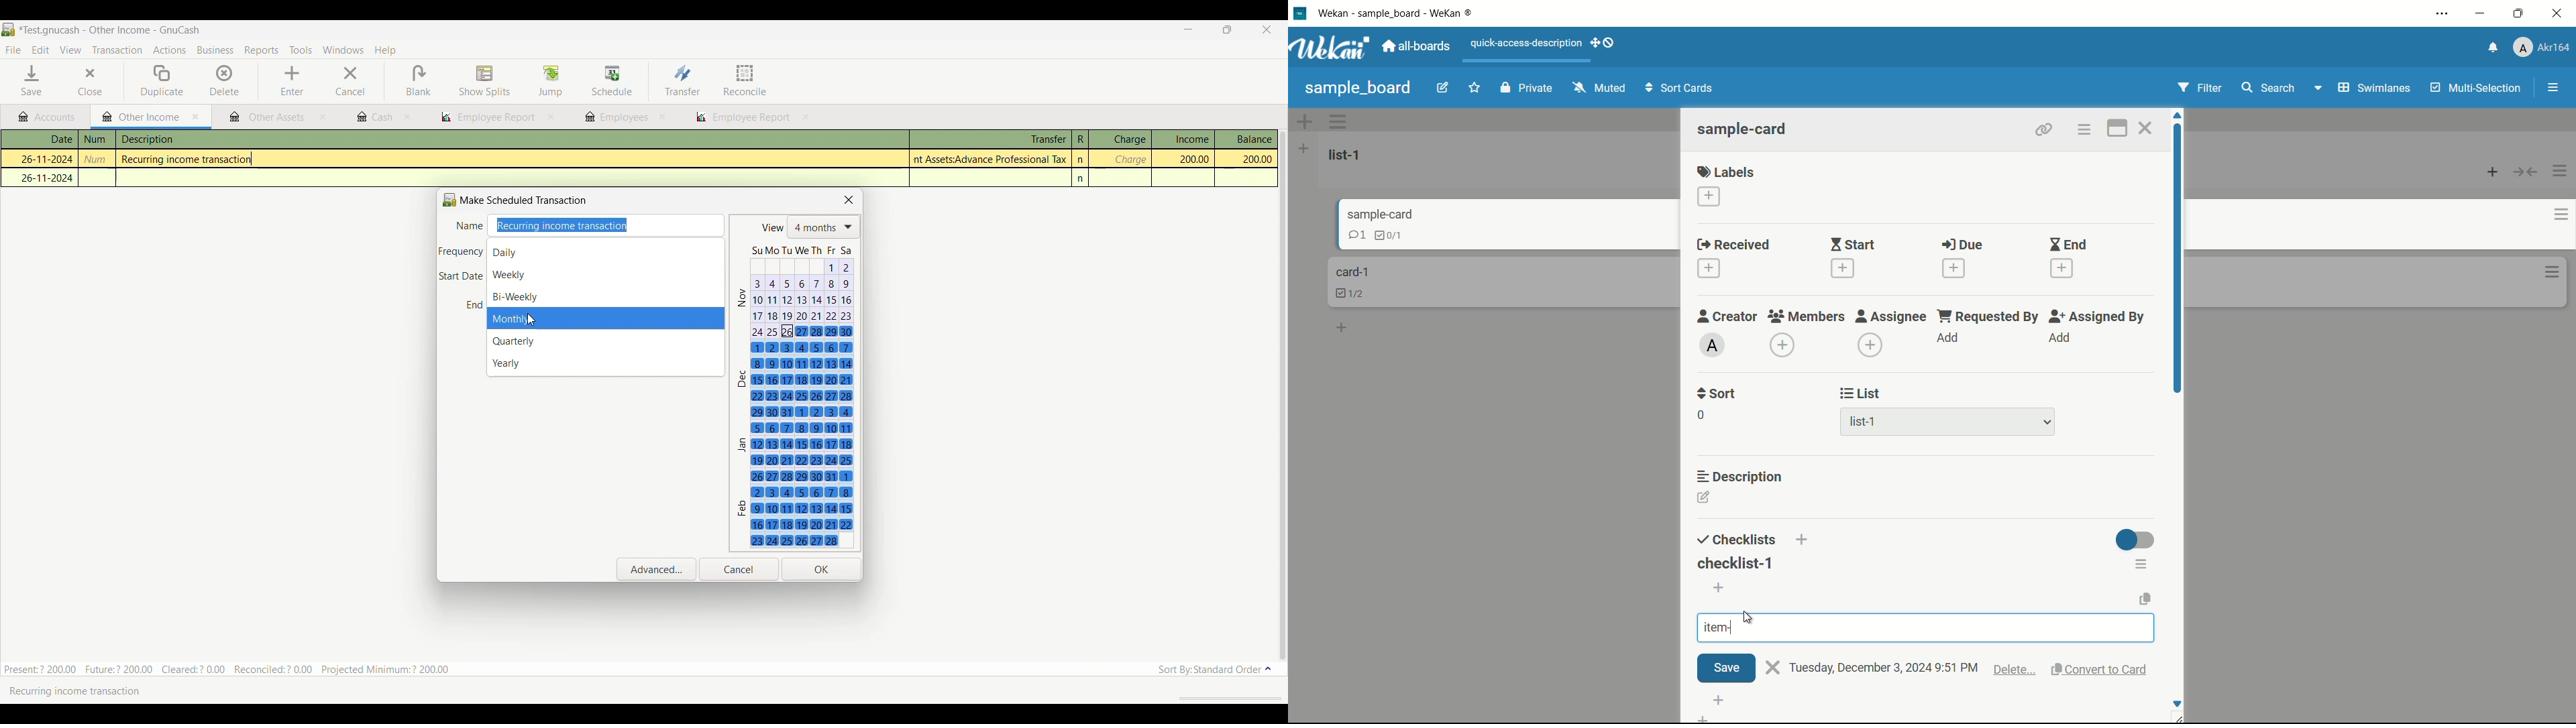  What do you see at coordinates (750, 119) in the screenshot?
I see `employee report` at bounding box center [750, 119].